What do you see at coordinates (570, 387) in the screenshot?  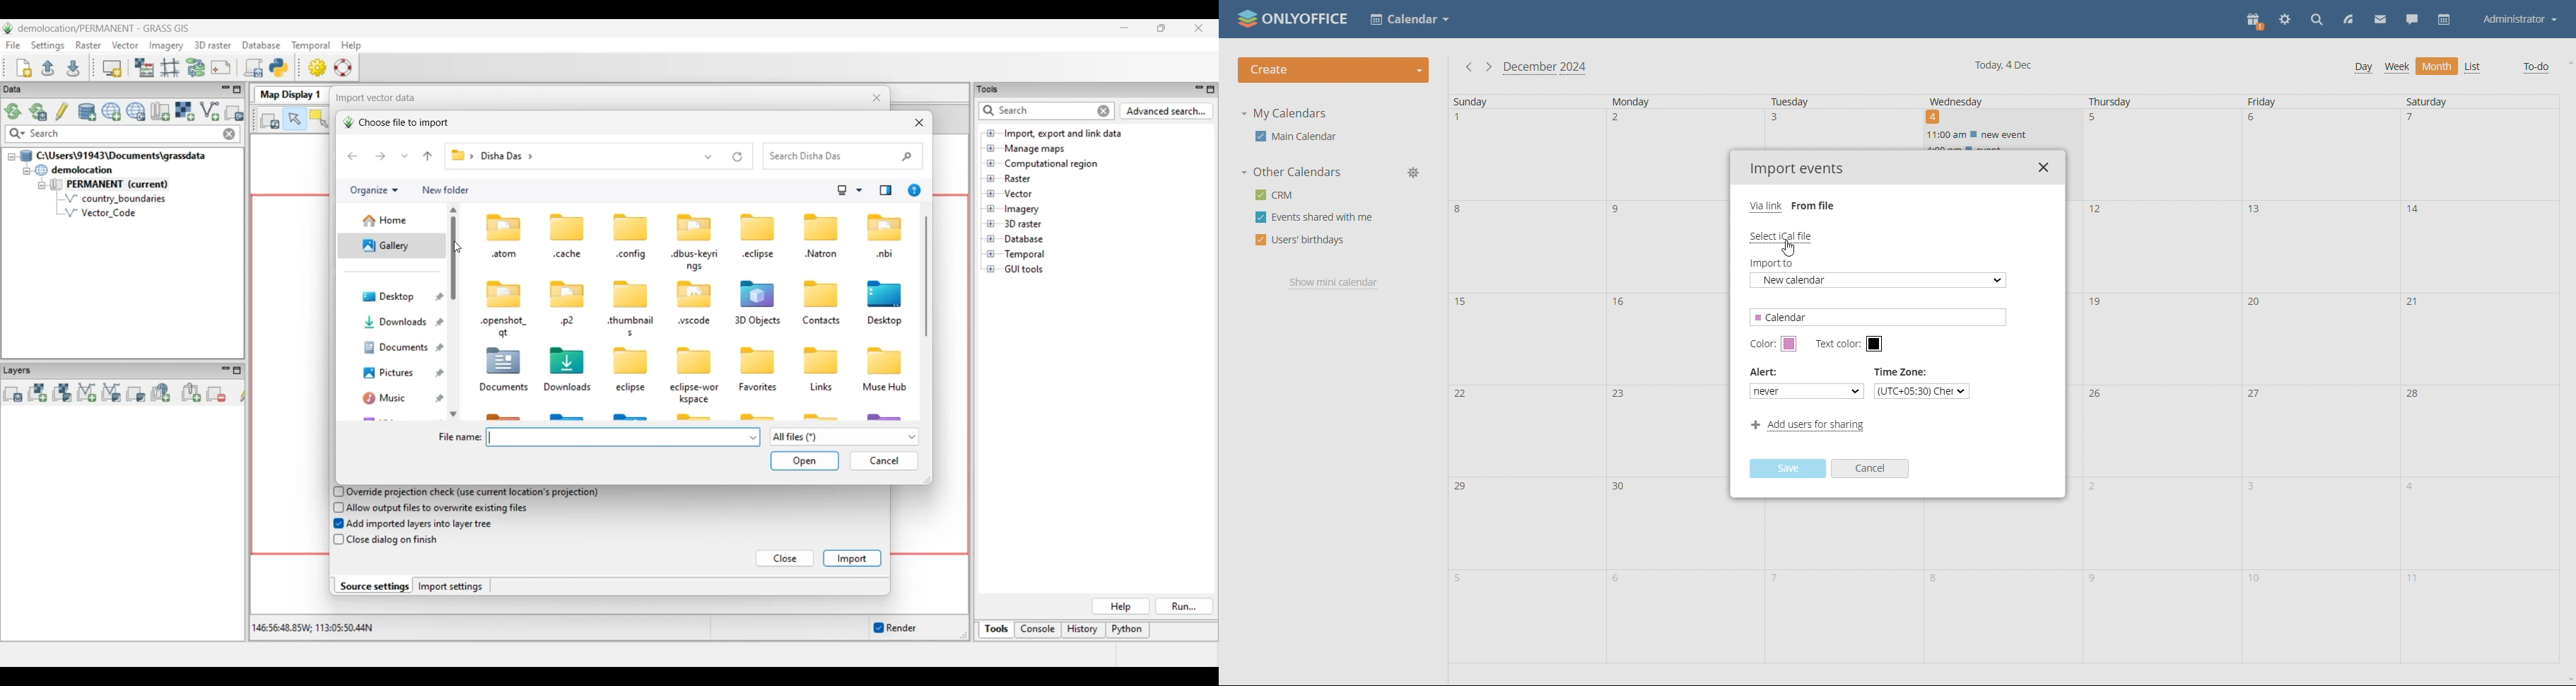 I see `Downloads` at bounding box center [570, 387].